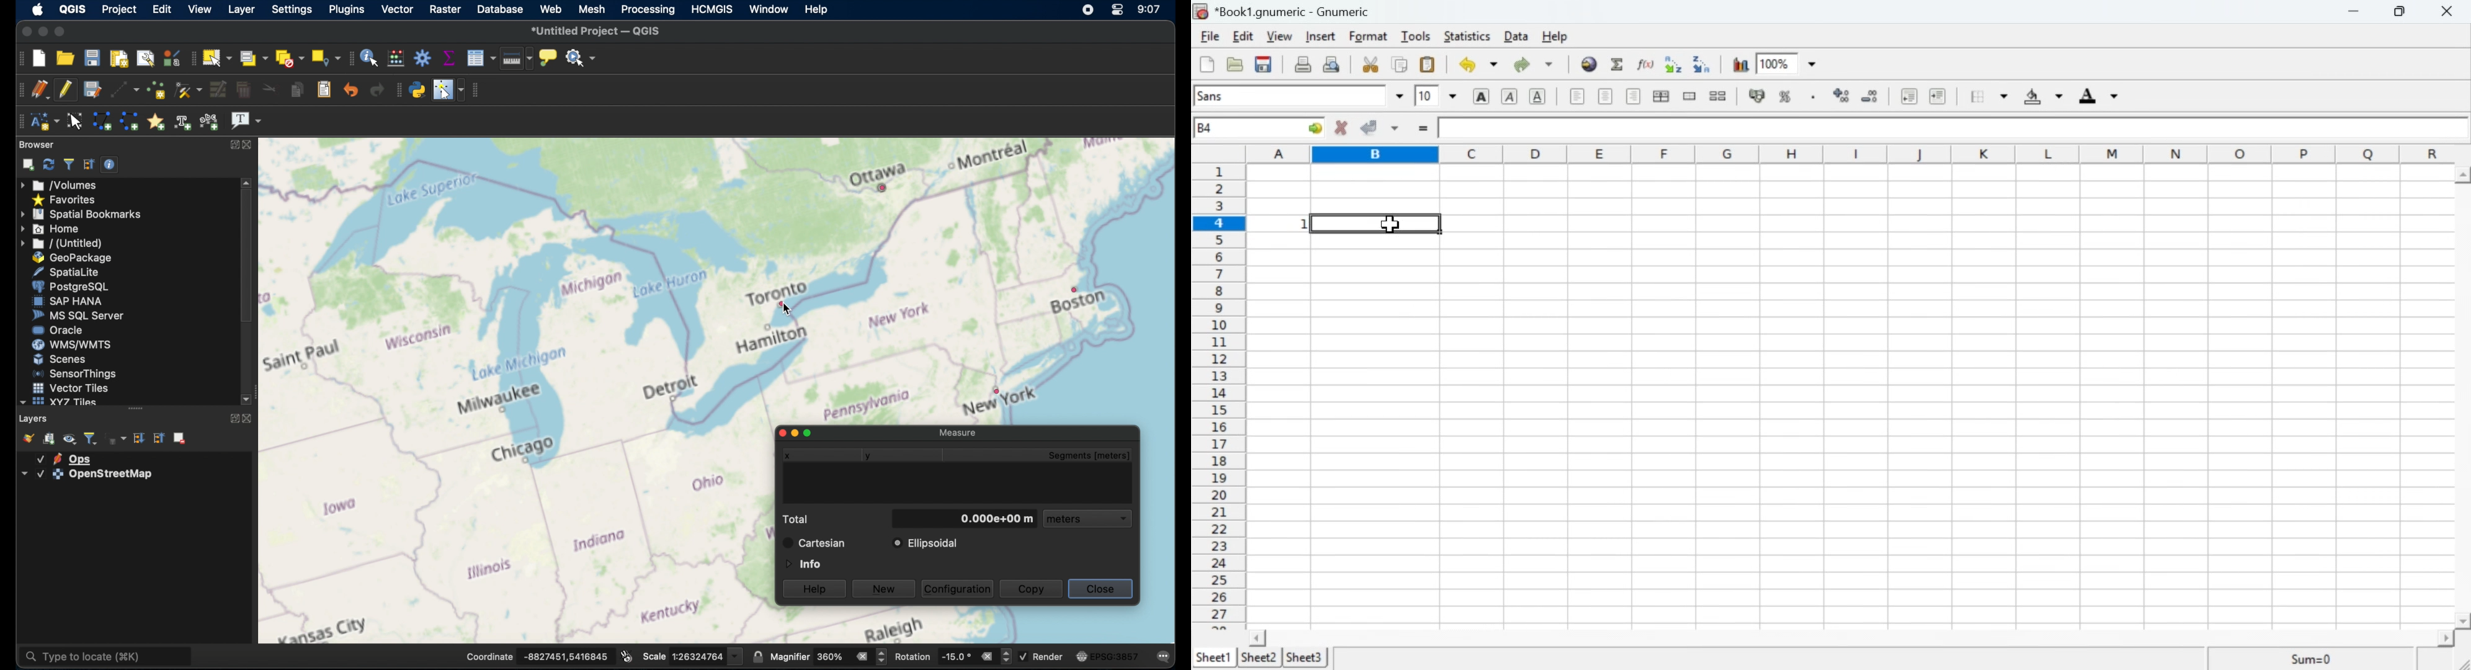  Describe the element at coordinates (878, 370) in the screenshot. I see `open street map` at that location.